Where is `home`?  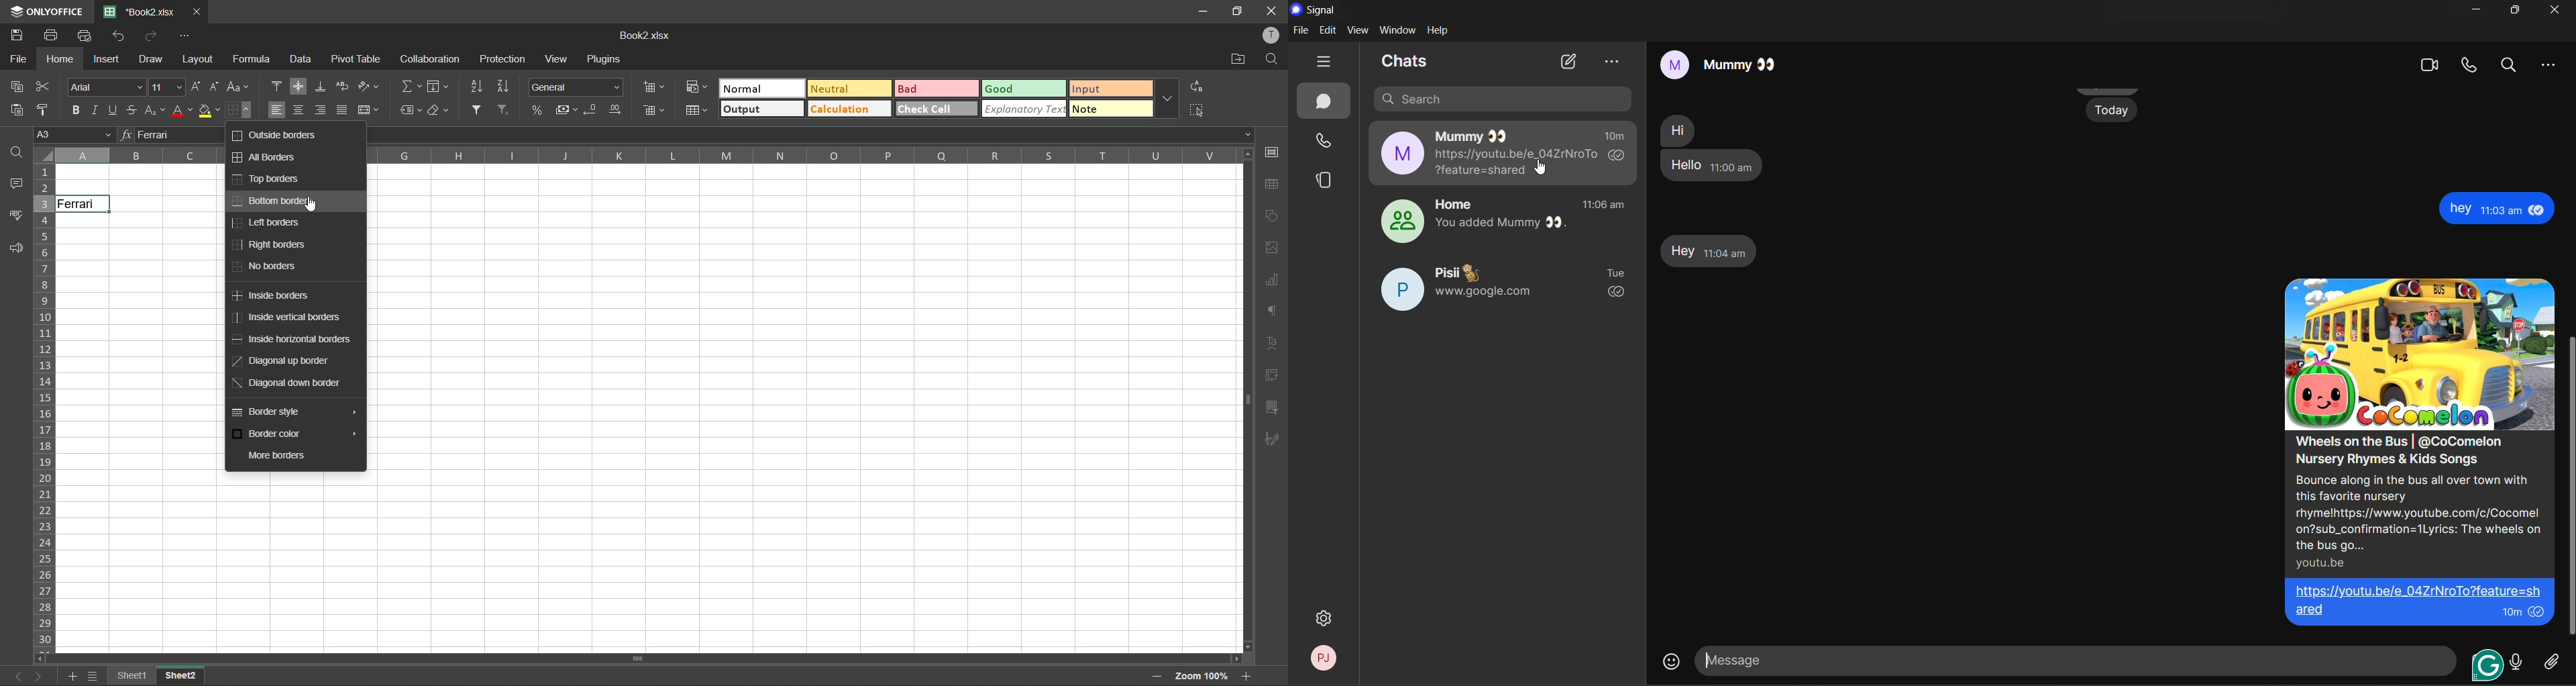 home is located at coordinates (60, 58).